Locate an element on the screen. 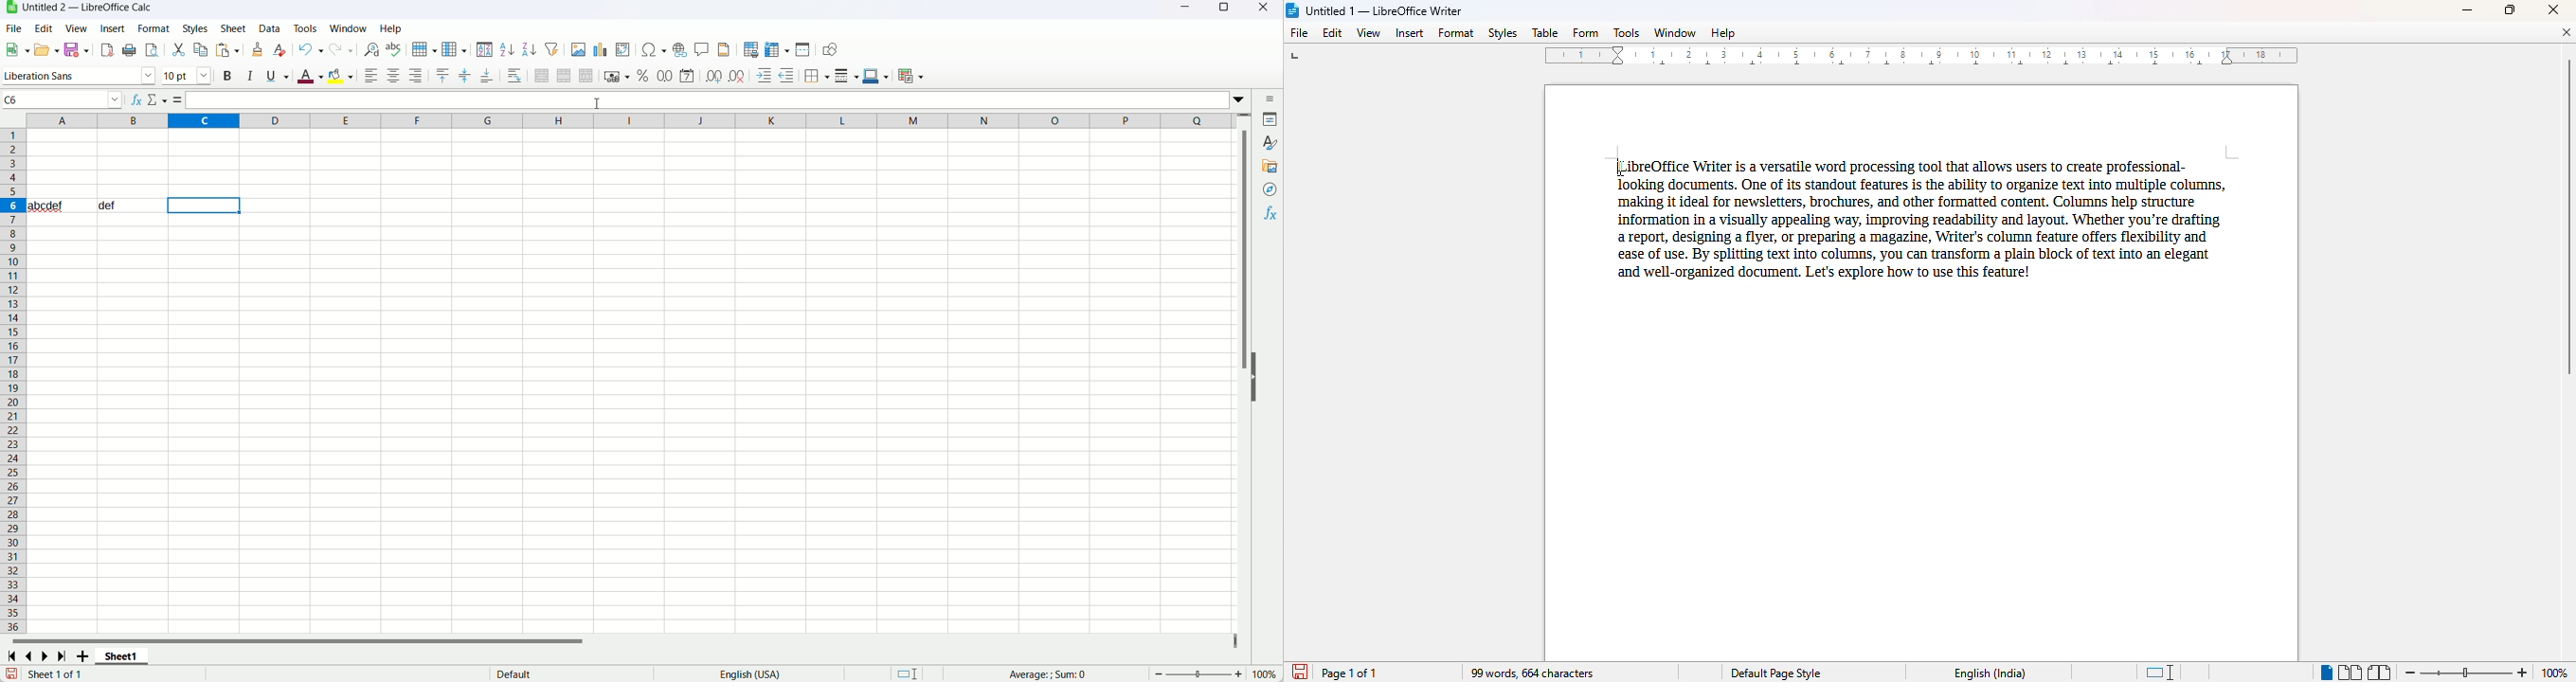  paste is located at coordinates (227, 49).